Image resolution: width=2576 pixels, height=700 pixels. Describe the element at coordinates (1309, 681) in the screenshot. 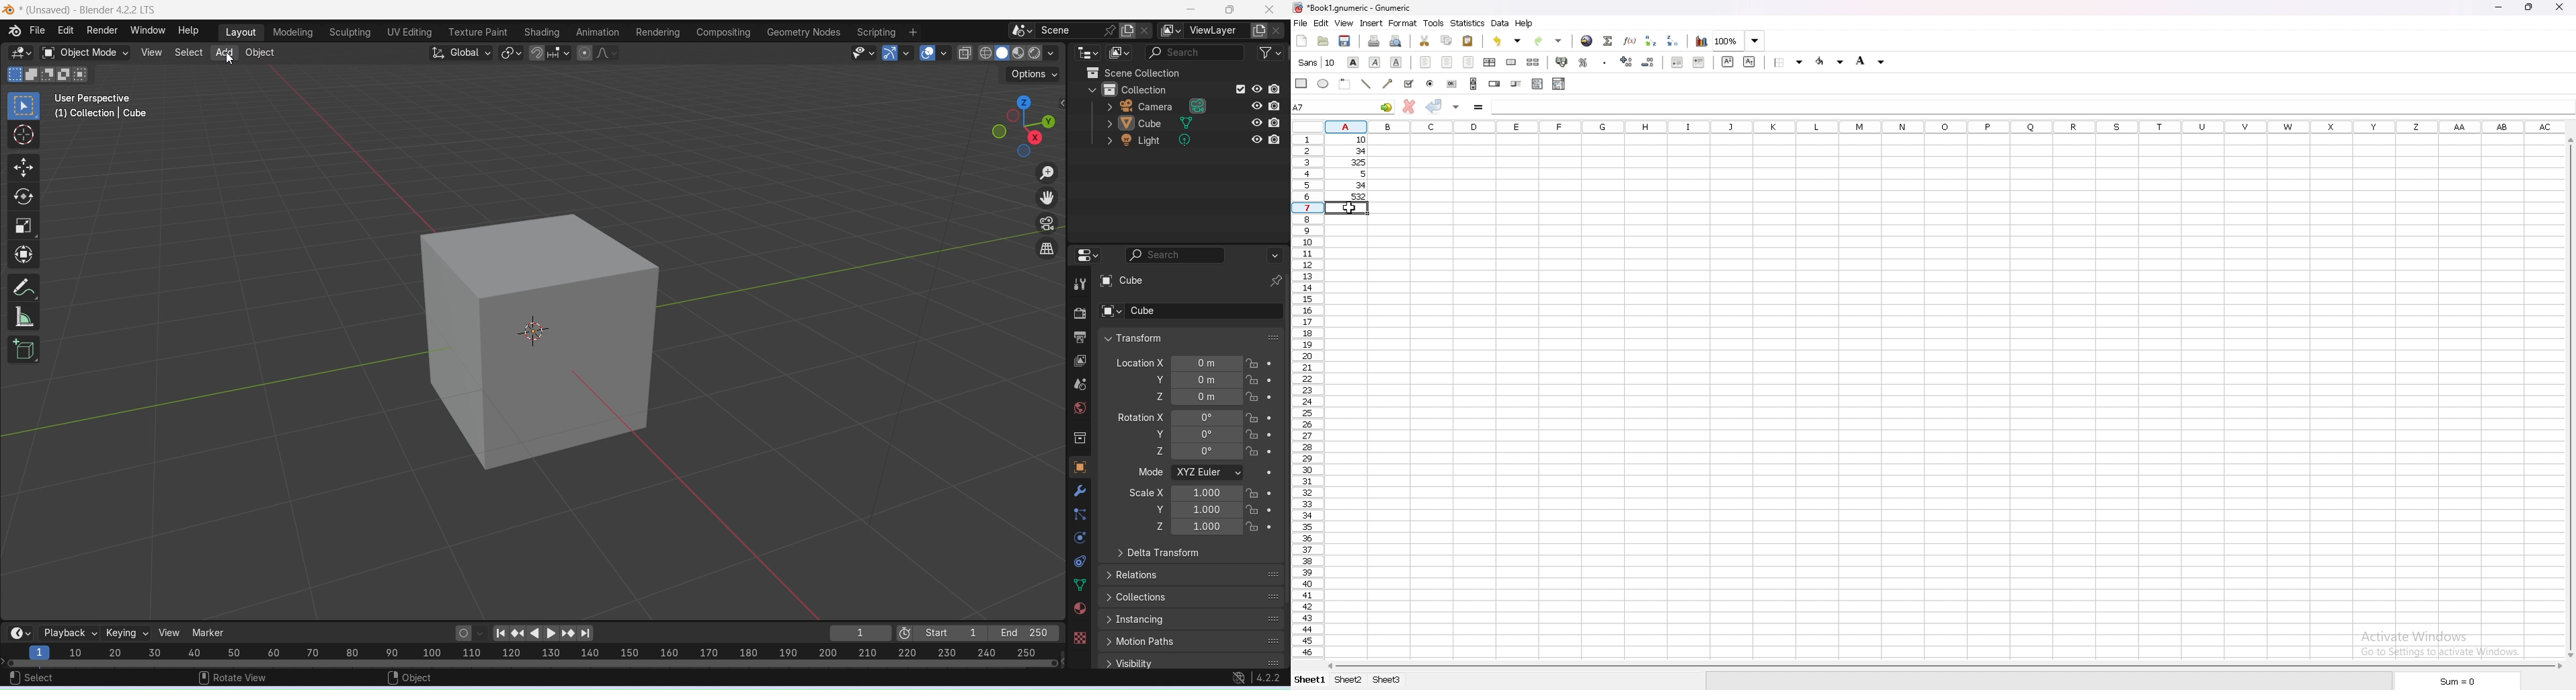

I see `sheet 1` at that location.